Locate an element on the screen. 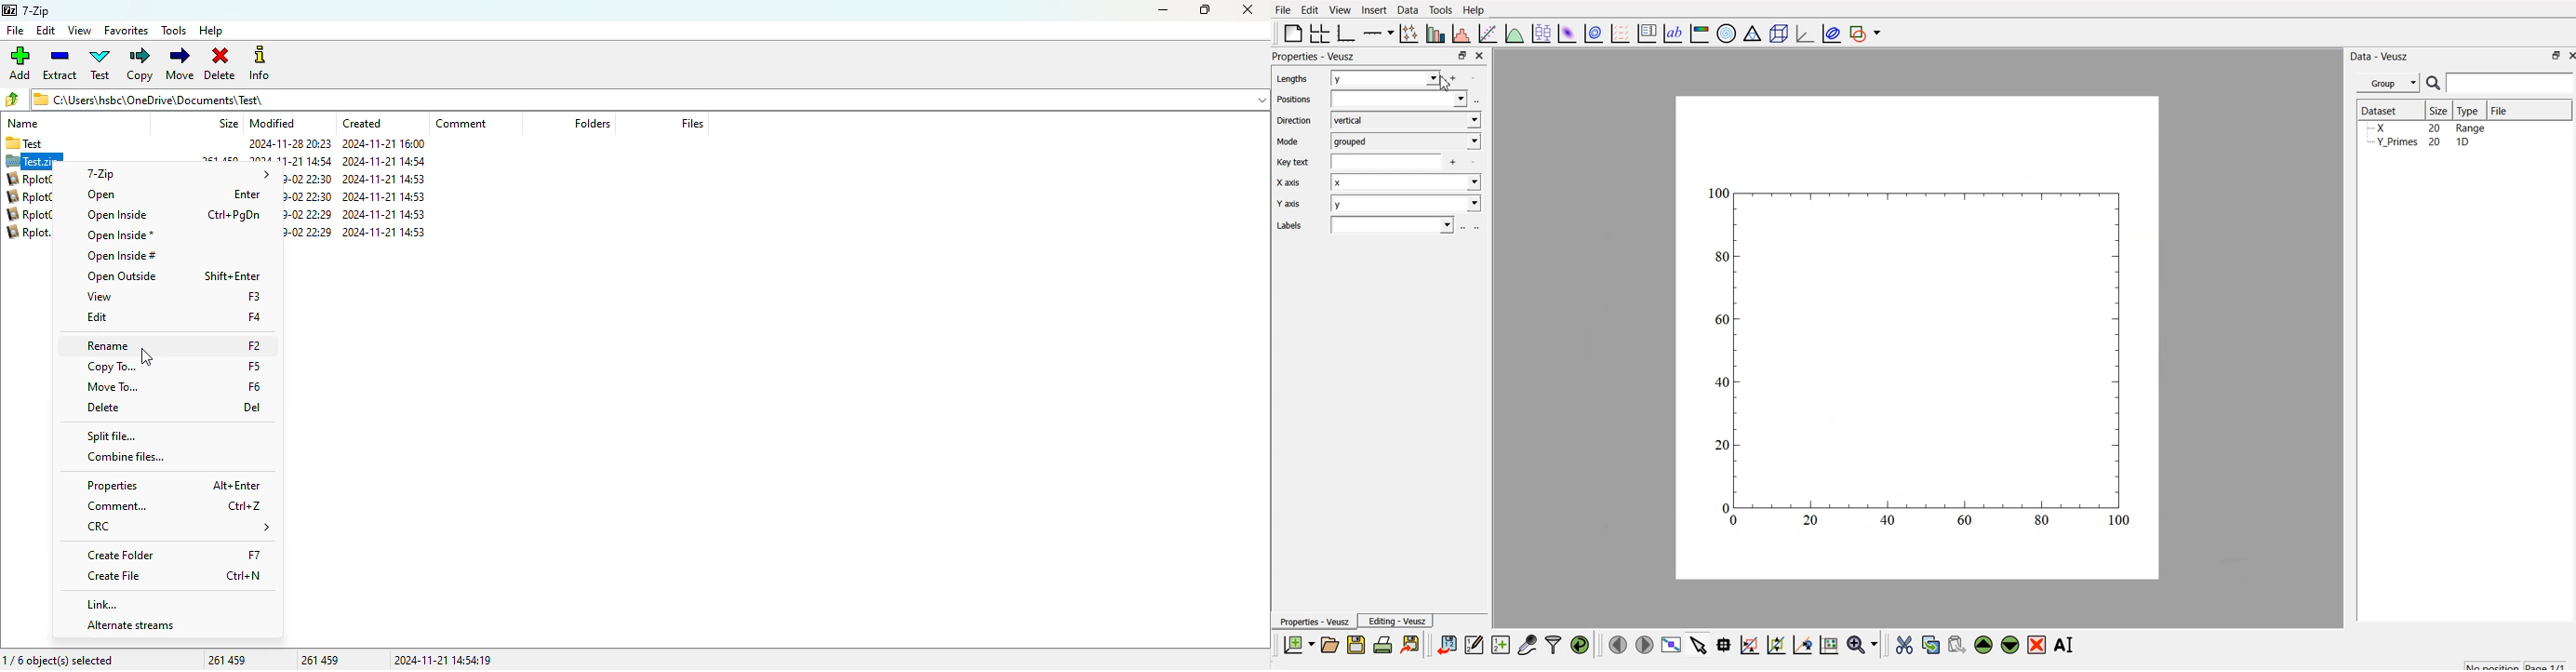 The image size is (2576, 672). move to the next page is located at coordinates (1643, 644).